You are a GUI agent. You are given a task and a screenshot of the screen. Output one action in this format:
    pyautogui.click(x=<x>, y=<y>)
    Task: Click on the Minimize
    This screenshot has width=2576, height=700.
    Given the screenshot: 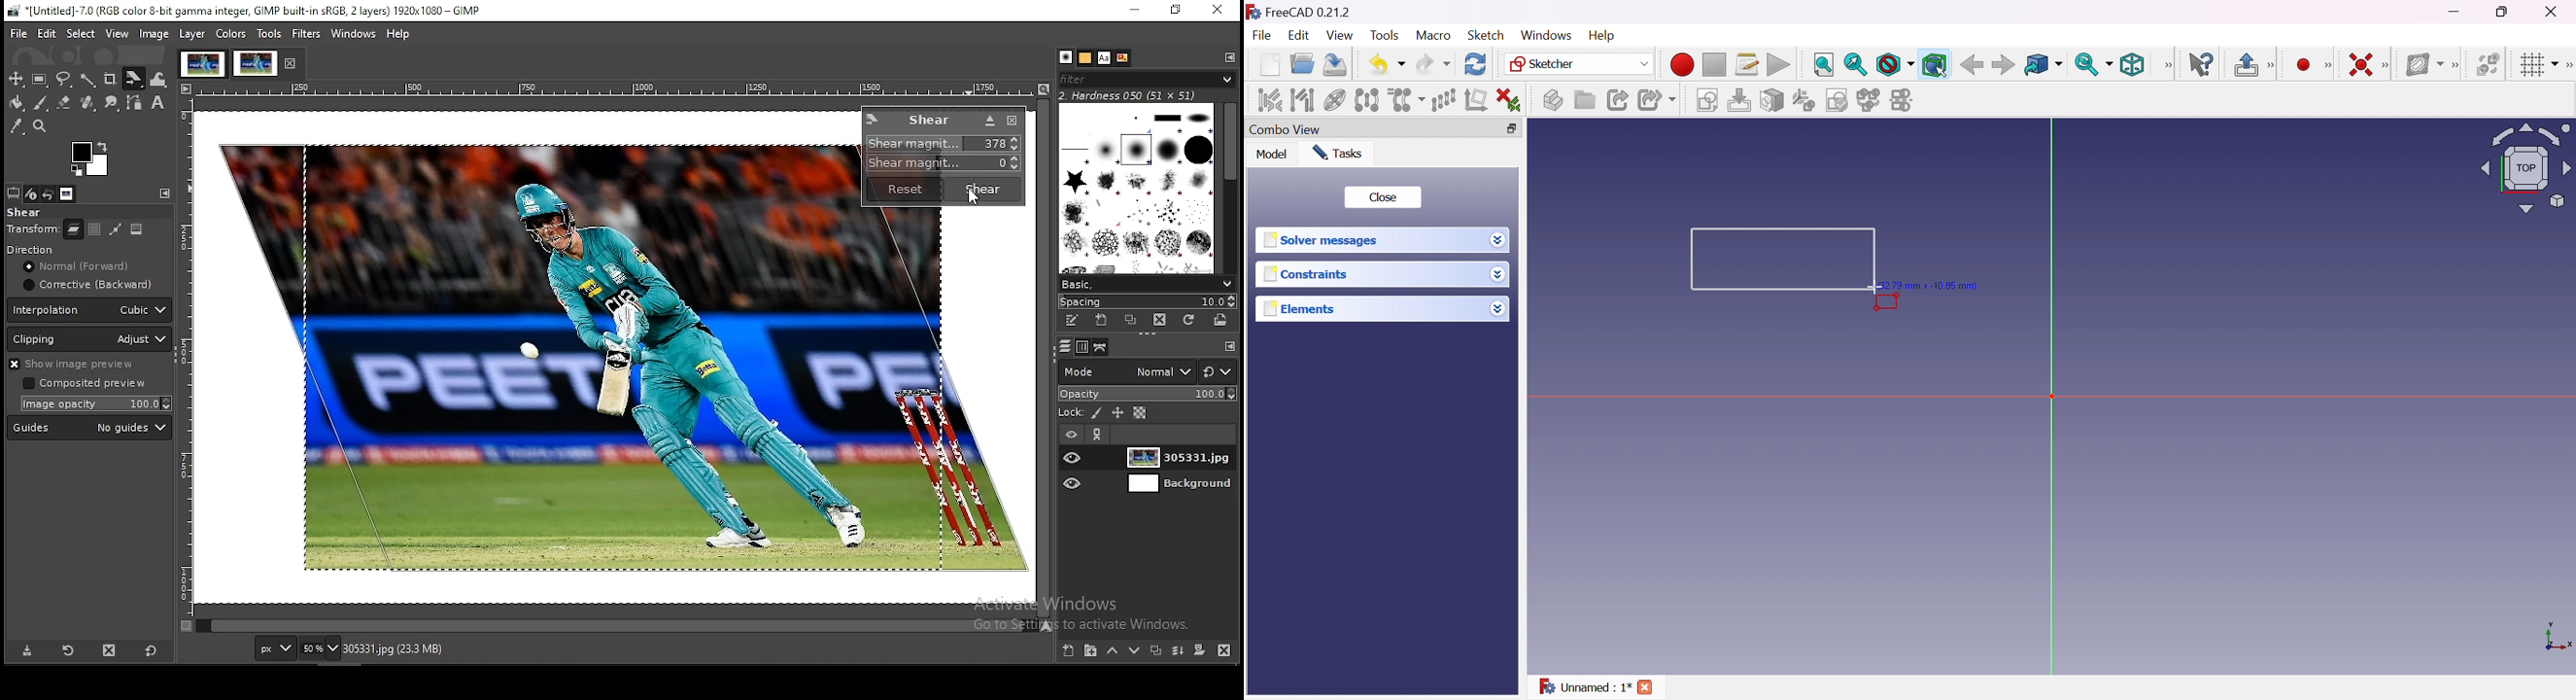 What is the action you would take?
    pyautogui.click(x=2455, y=11)
    